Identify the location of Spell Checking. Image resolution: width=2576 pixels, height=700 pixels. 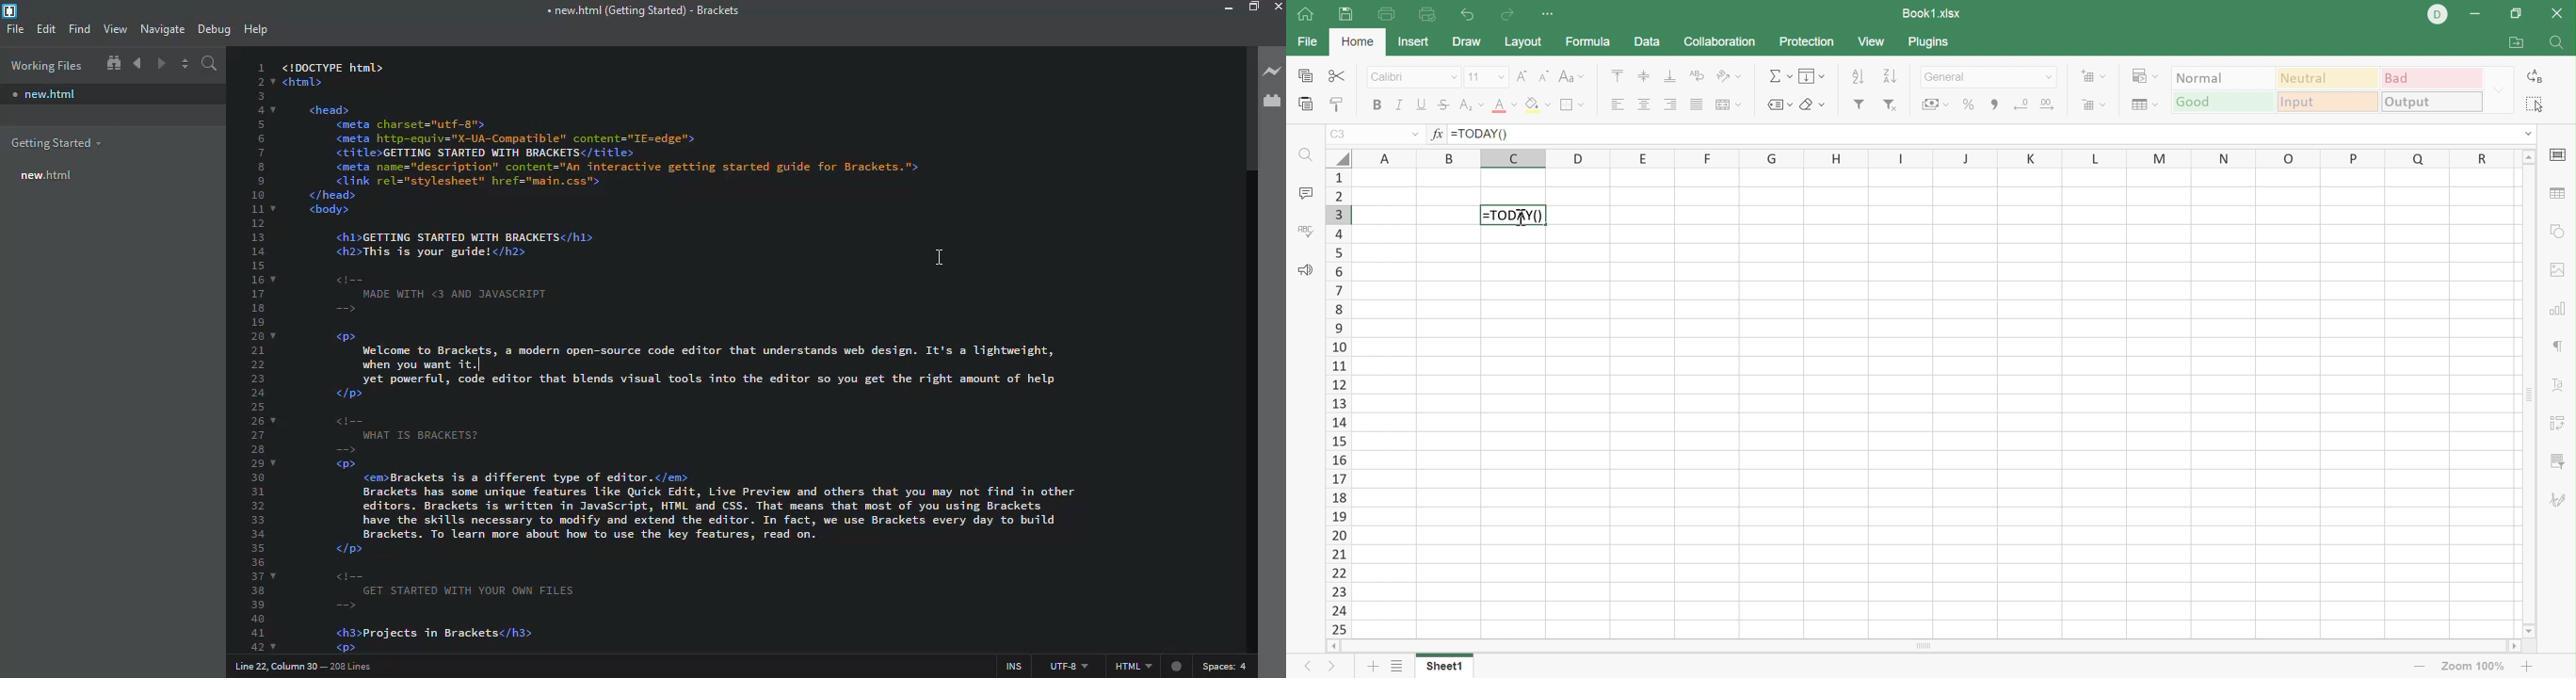
(1307, 234).